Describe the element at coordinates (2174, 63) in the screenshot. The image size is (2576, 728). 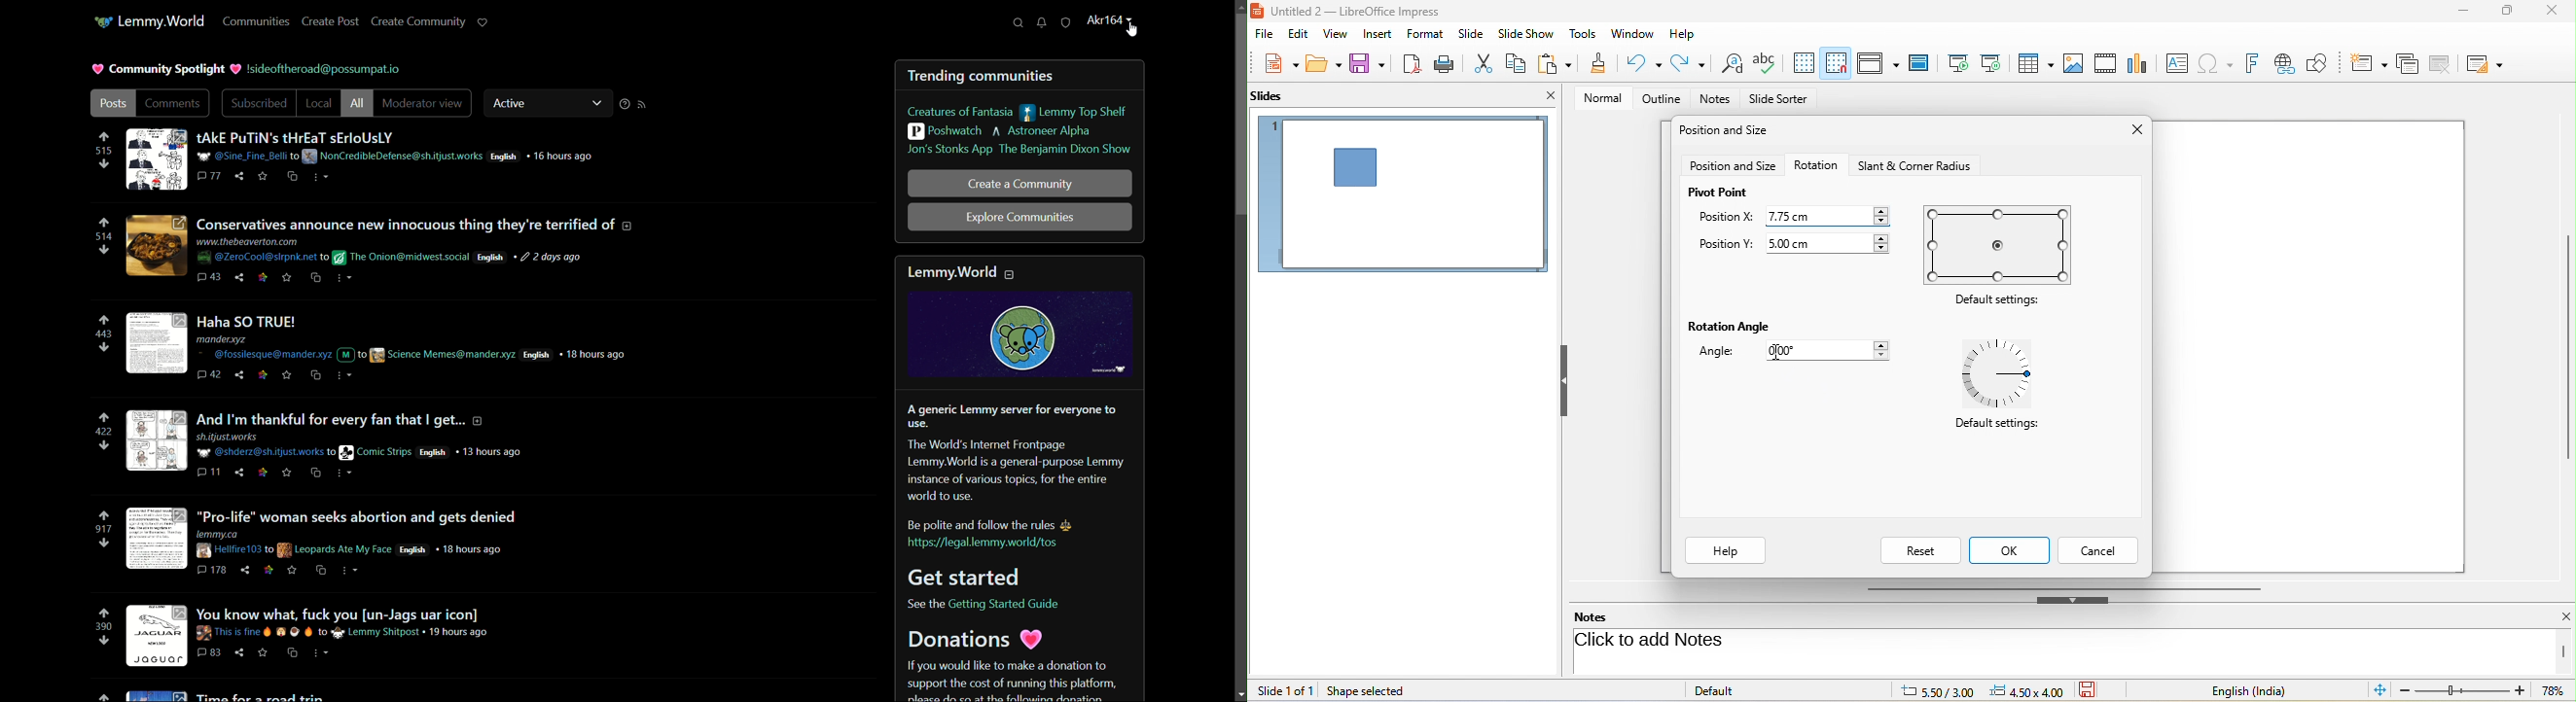
I see `text box` at that location.